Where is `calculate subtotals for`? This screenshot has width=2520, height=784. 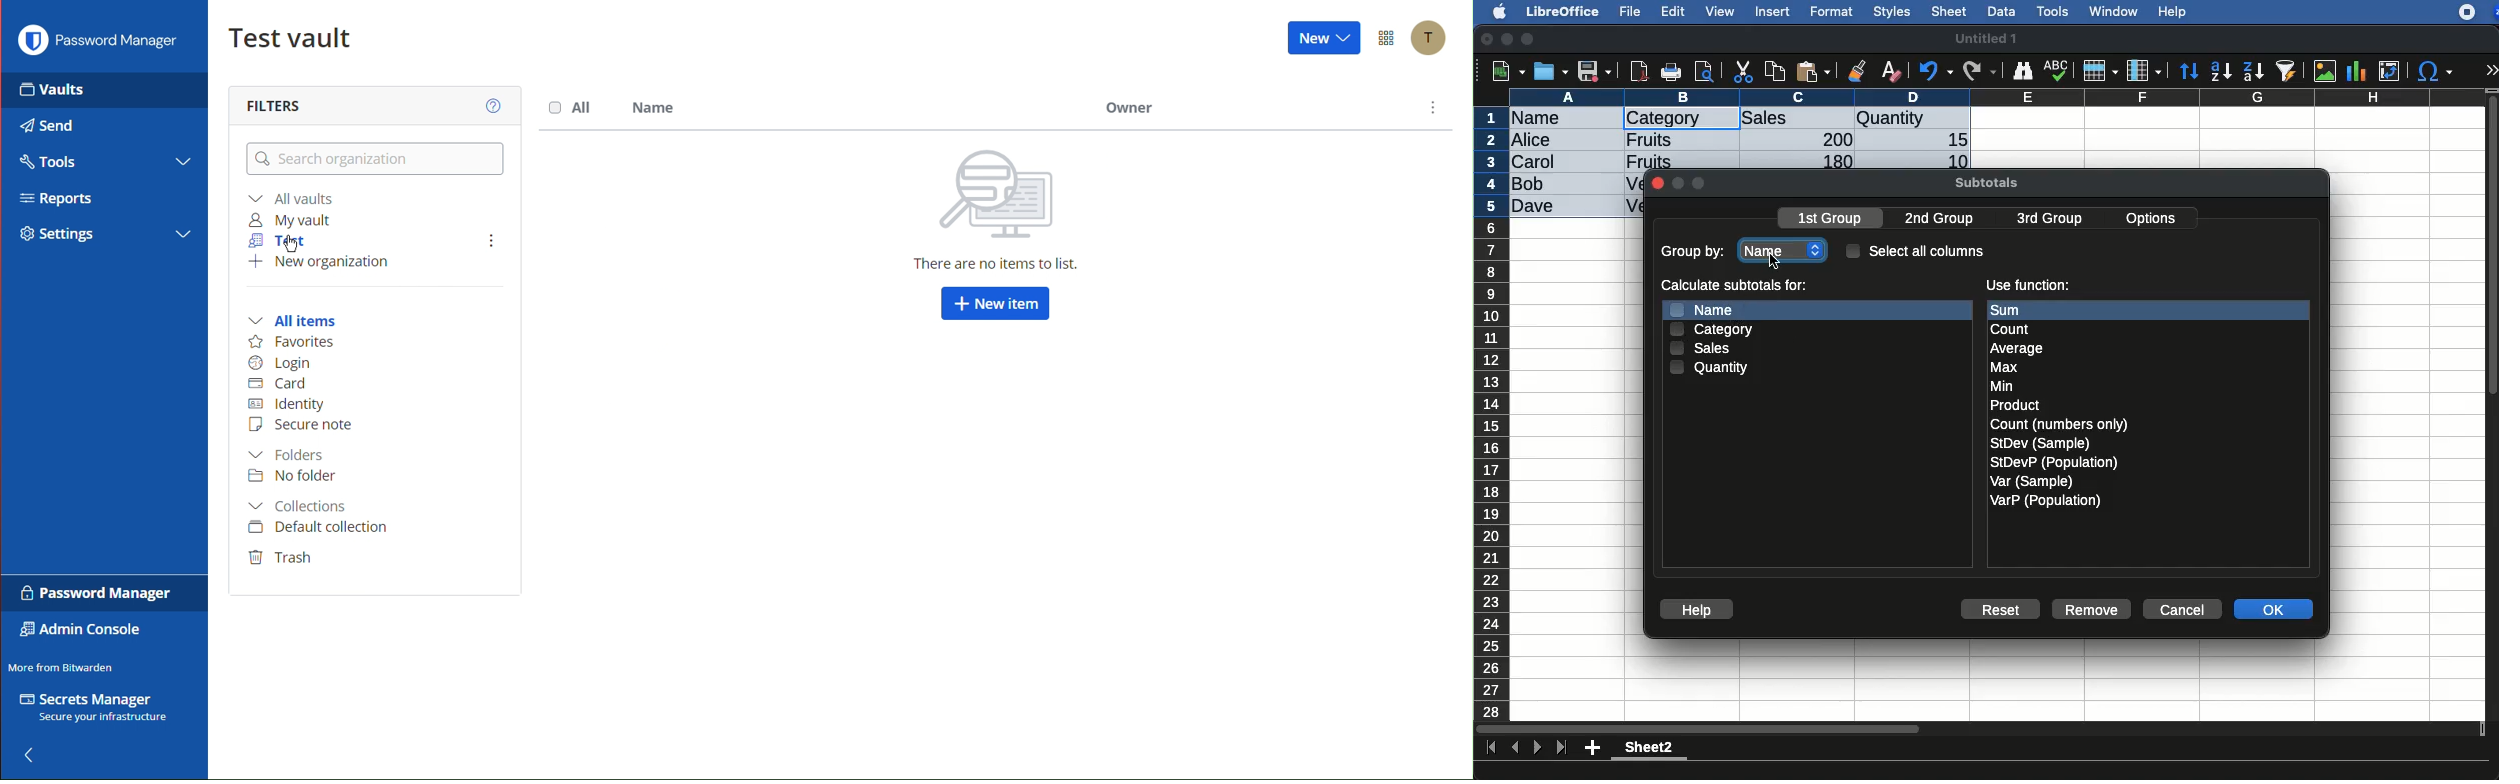 calculate subtotals for is located at coordinates (1735, 285).